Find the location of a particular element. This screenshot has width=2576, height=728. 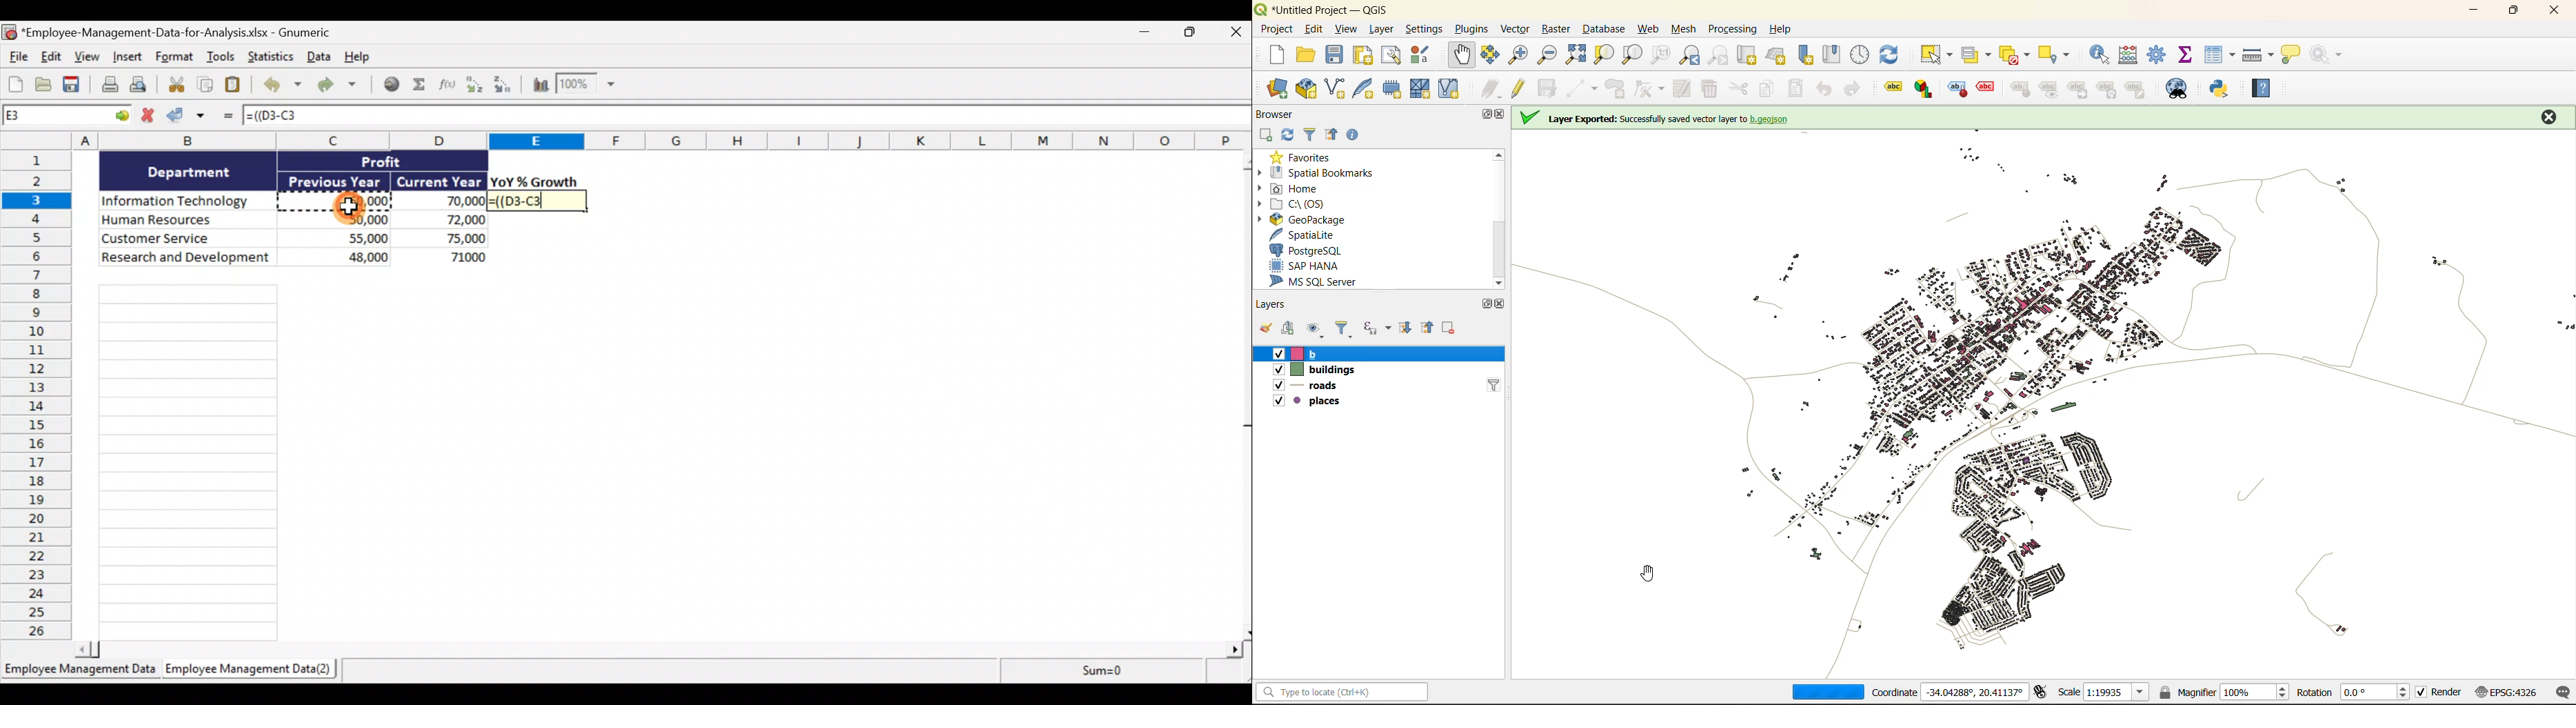

filter is located at coordinates (1493, 393).